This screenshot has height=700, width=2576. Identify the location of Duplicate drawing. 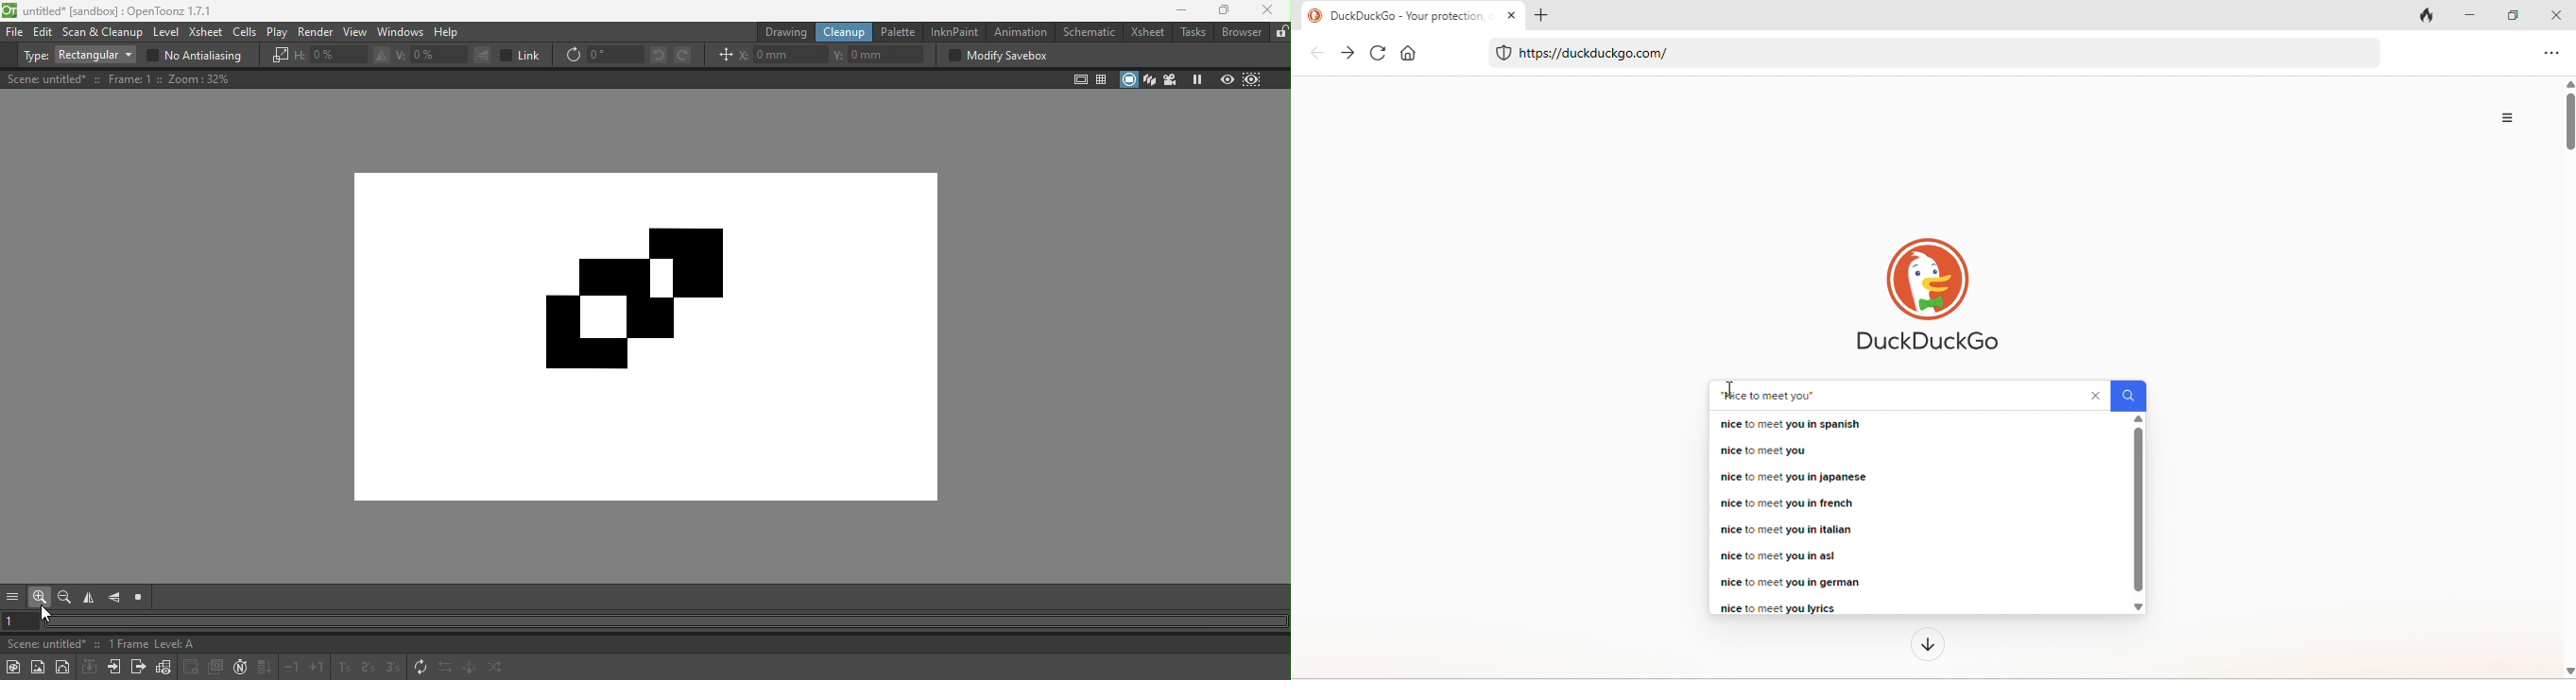
(217, 668).